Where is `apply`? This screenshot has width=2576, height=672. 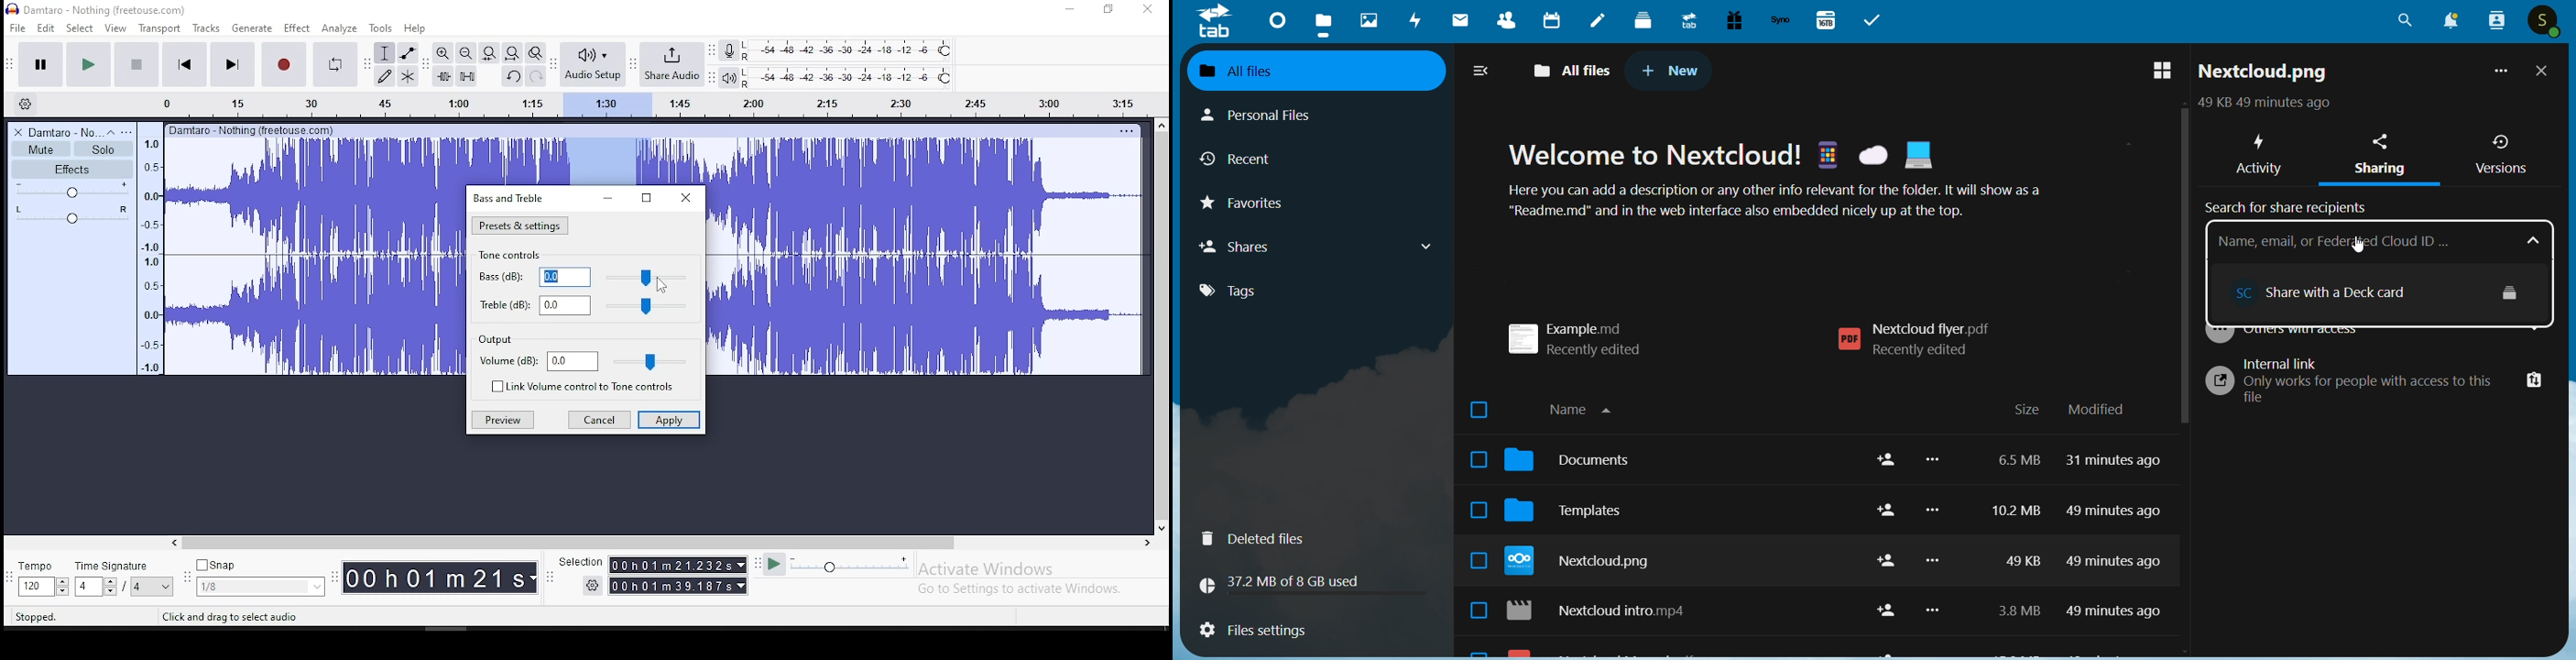
apply is located at coordinates (668, 422).